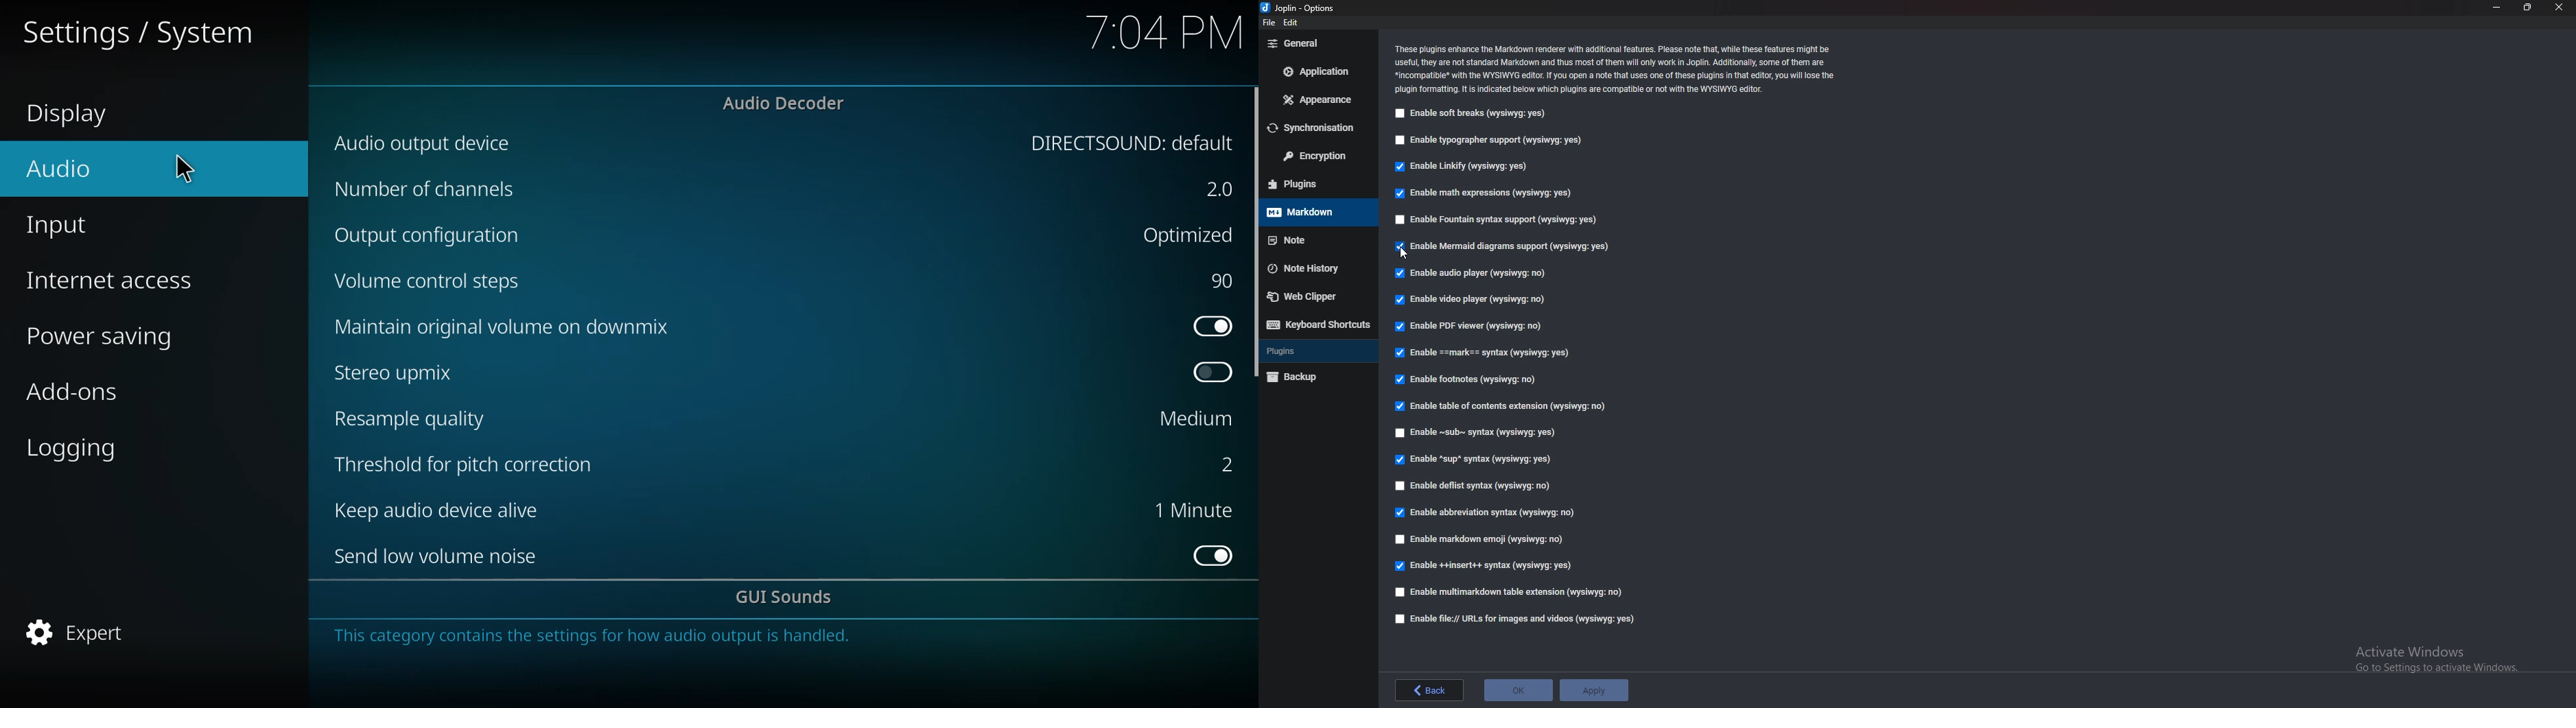 Image resolution: width=2576 pixels, height=728 pixels. I want to click on Backup, so click(1313, 377).